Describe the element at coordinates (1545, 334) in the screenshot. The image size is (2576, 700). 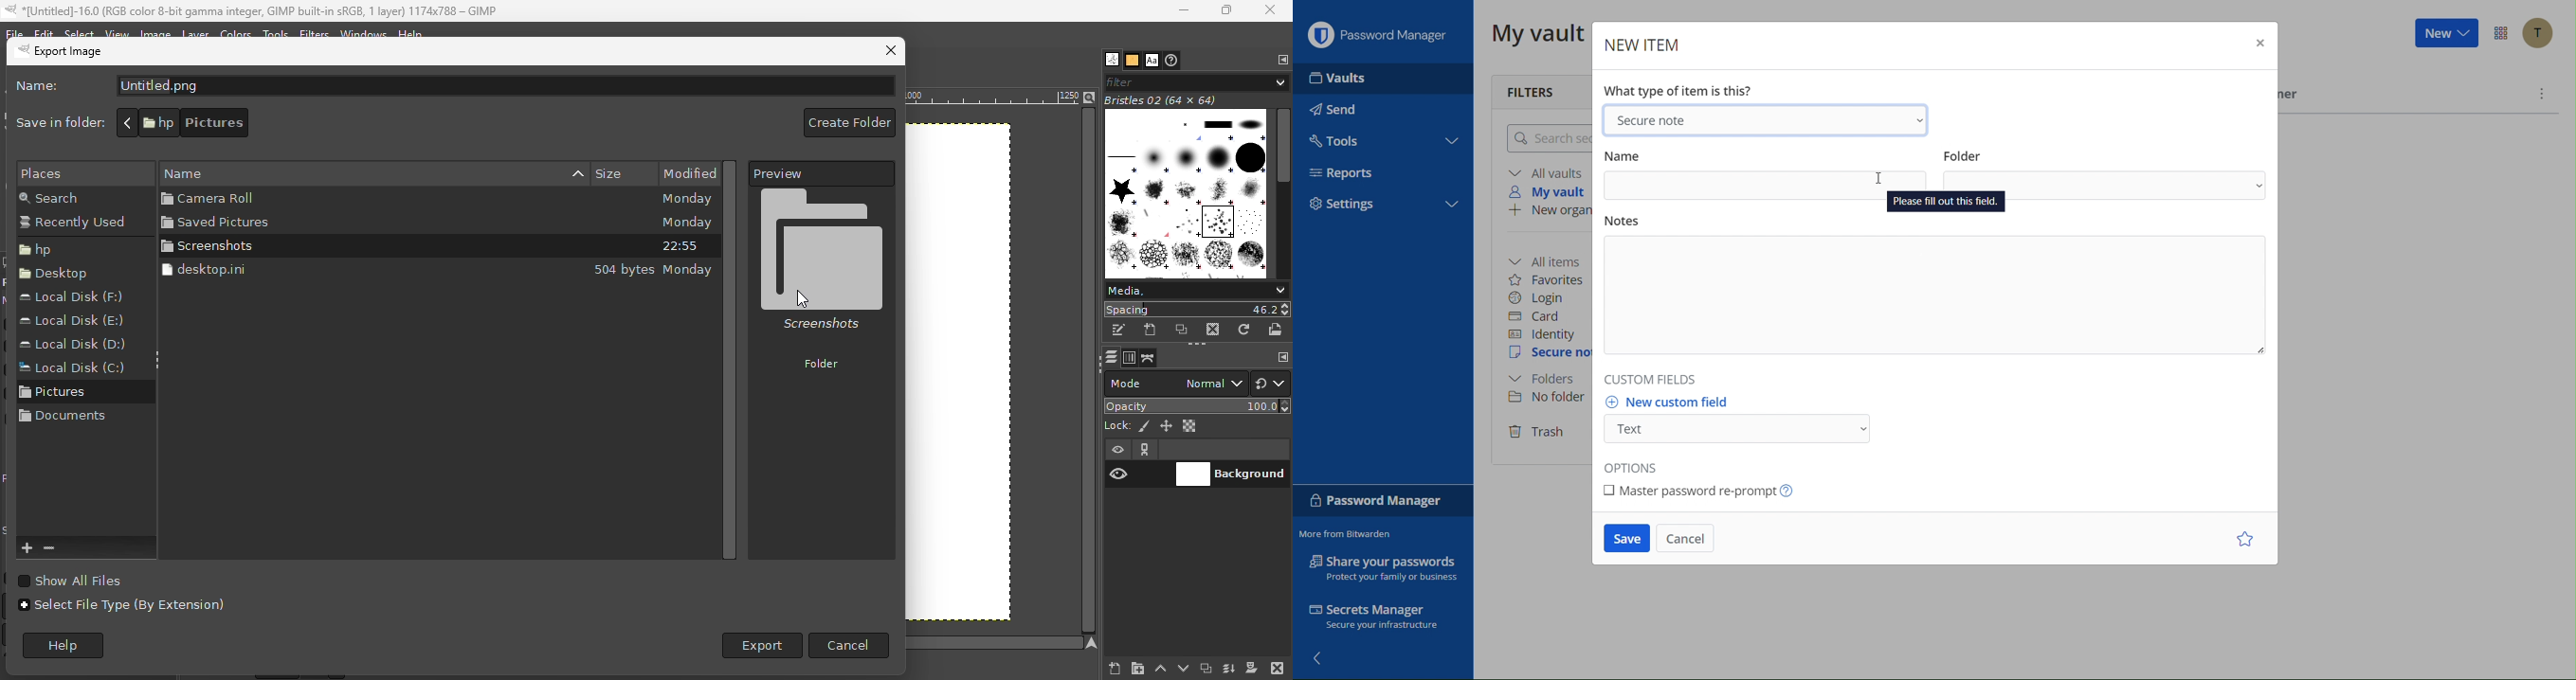
I see `Identity` at that location.